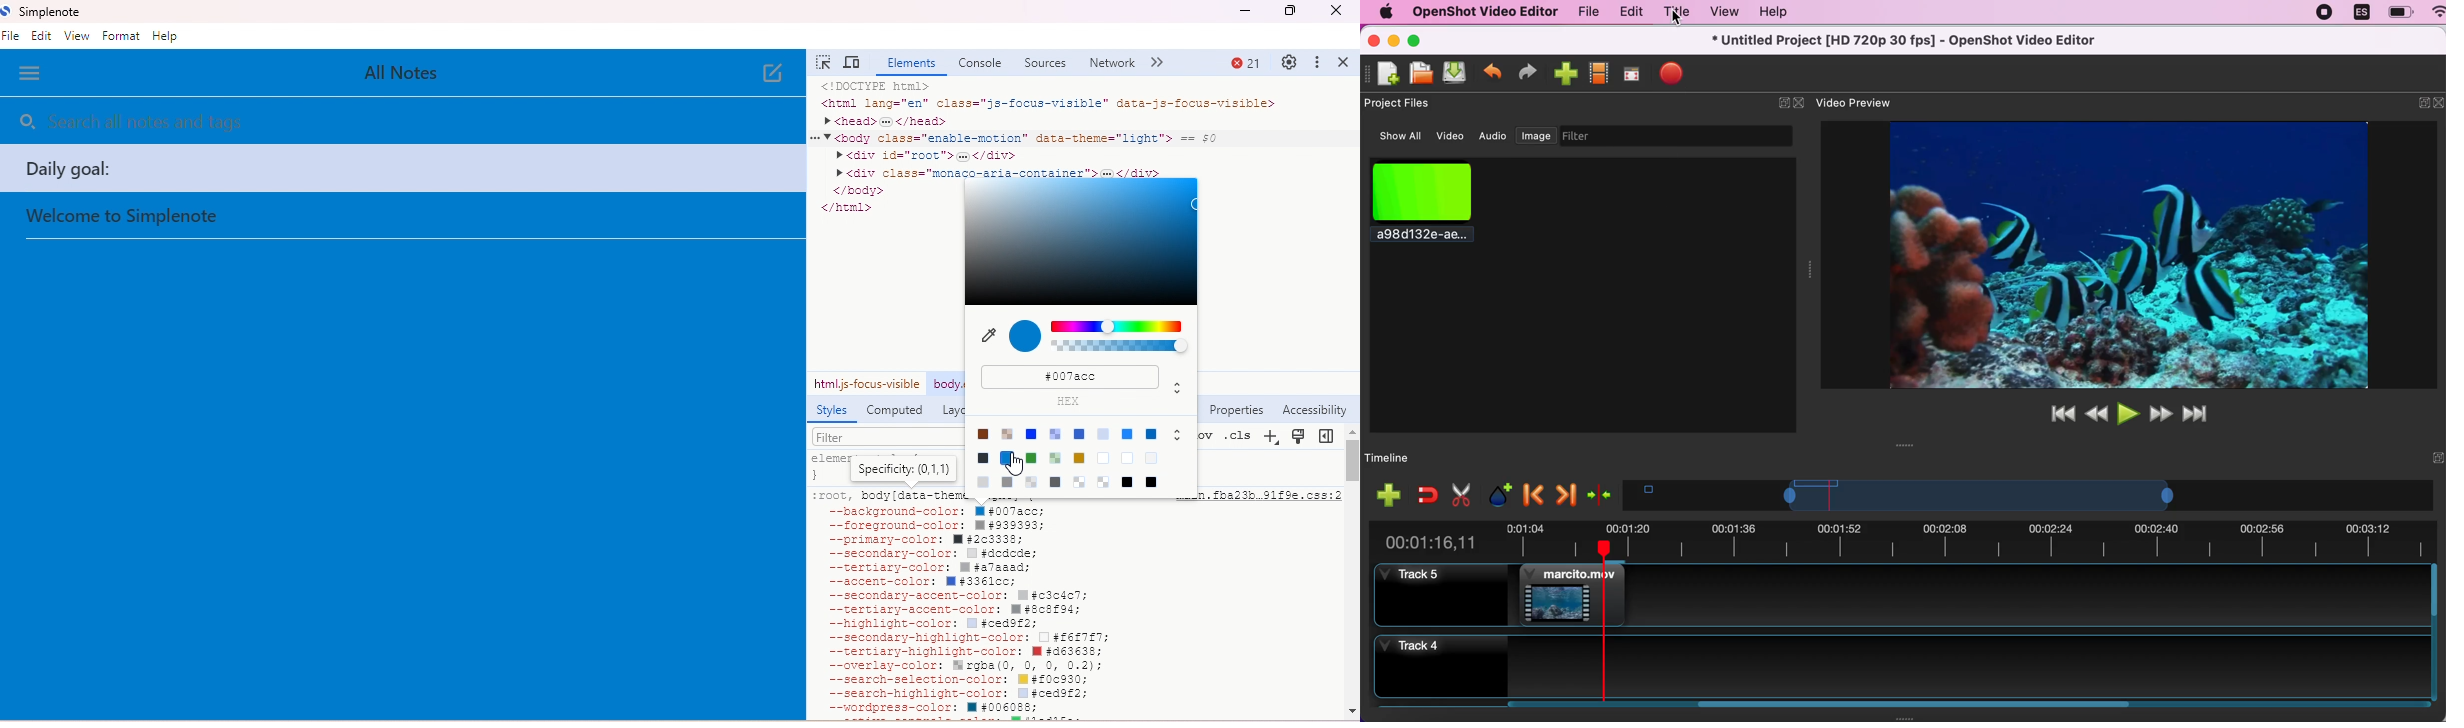 The width and height of the screenshot is (2464, 728). Describe the element at coordinates (1457, 74) in the screenshot. I see `save file` at that location.